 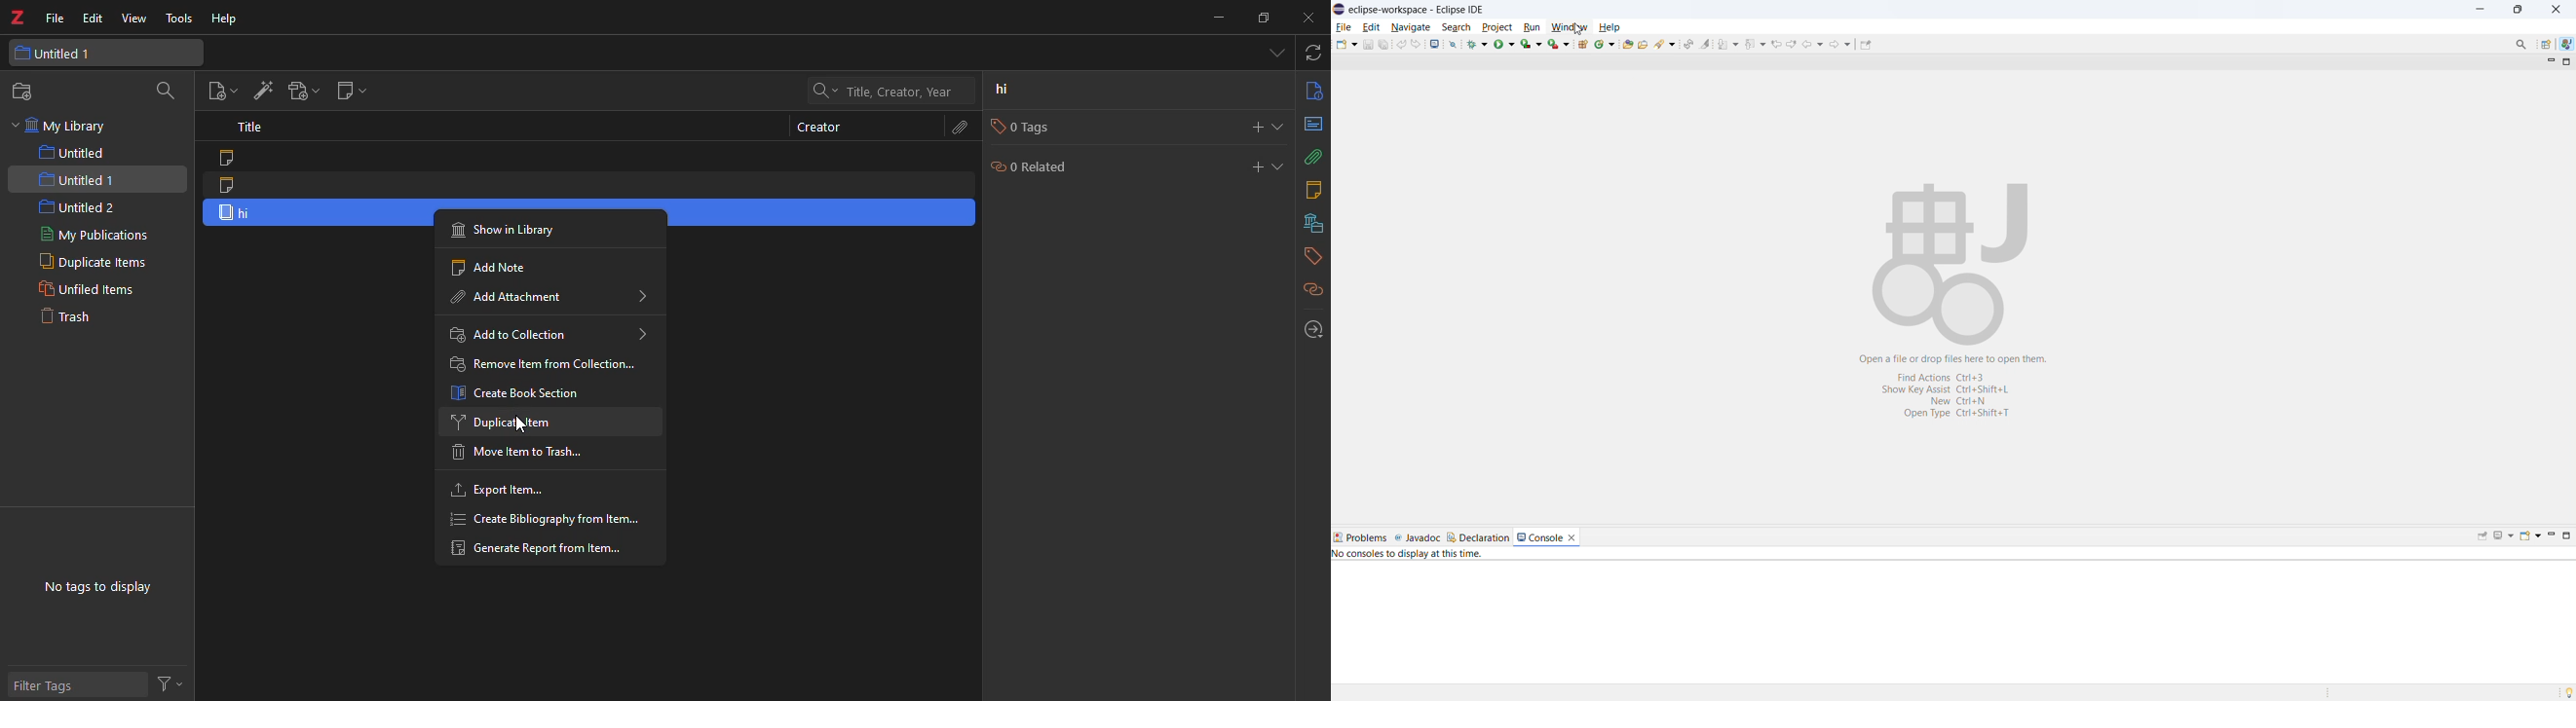 What do you see at coordinates (873, 92) in the screenshot?
I see `search` at bounding box center [873, 92].